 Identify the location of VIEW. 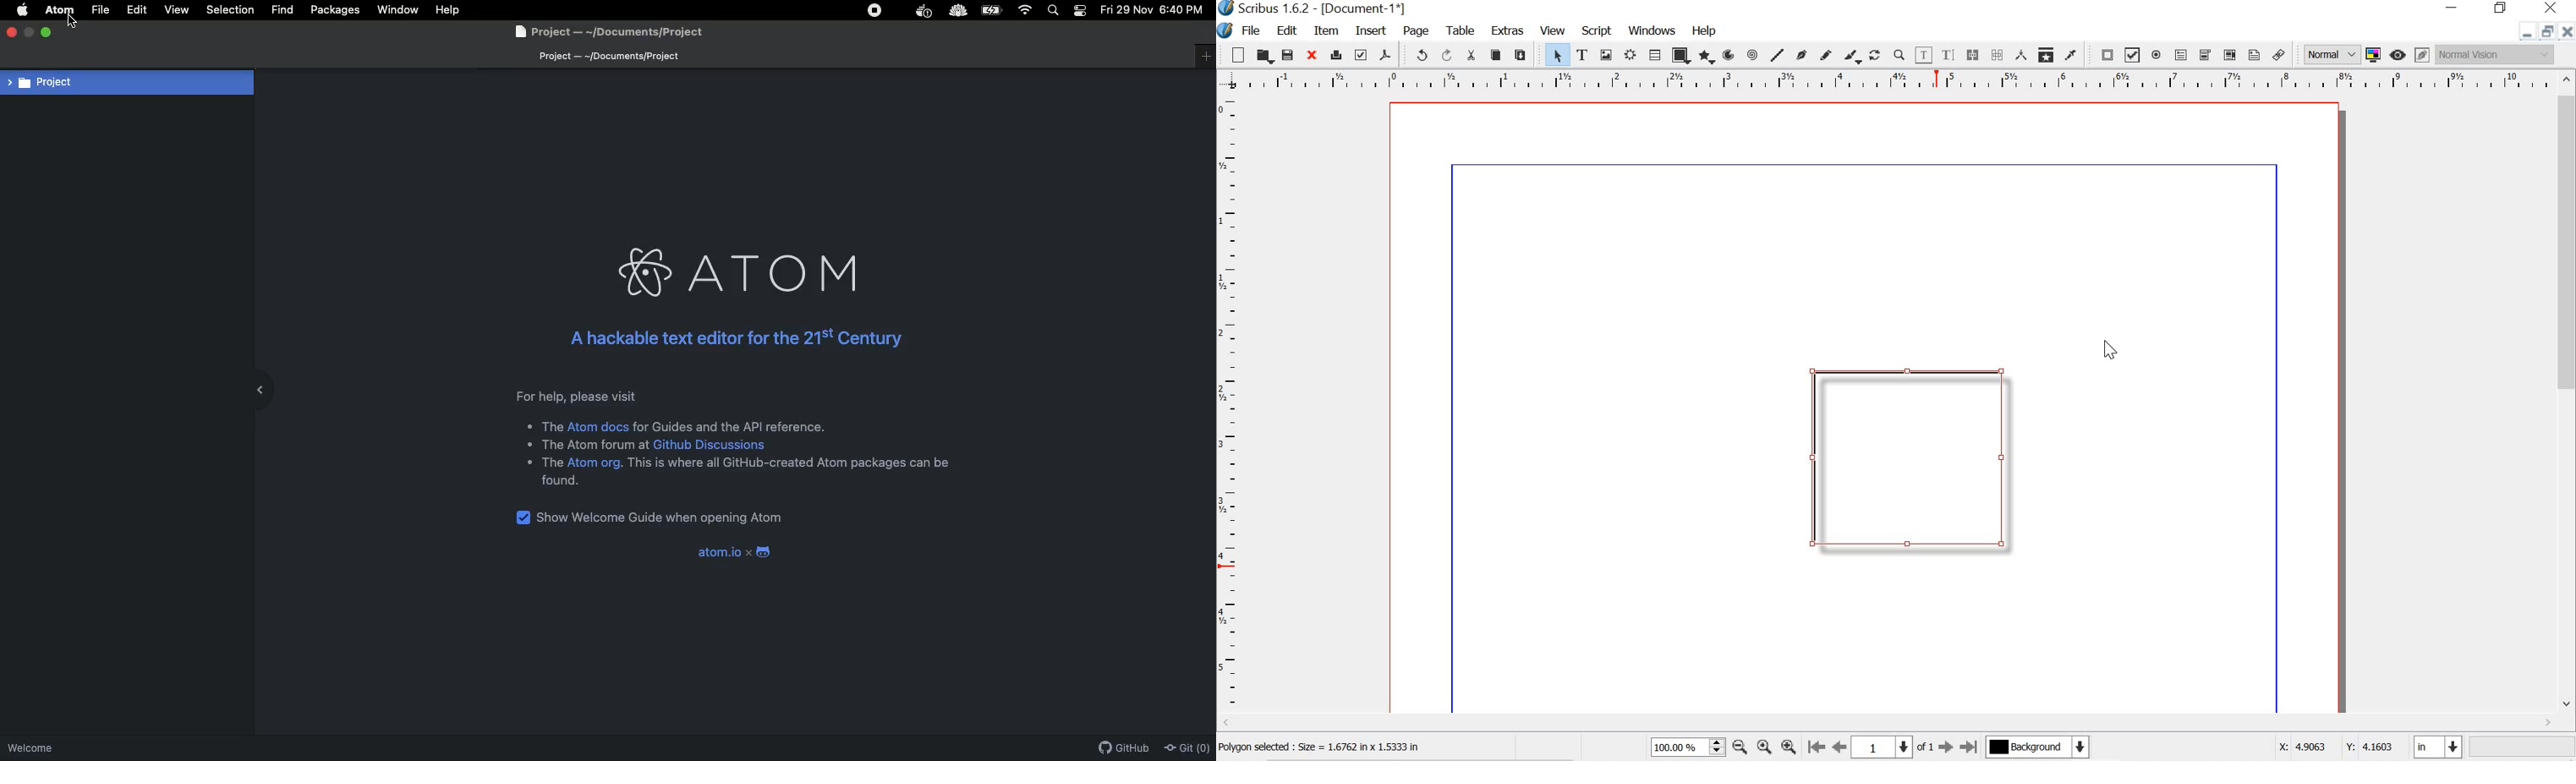
(1551, 30).